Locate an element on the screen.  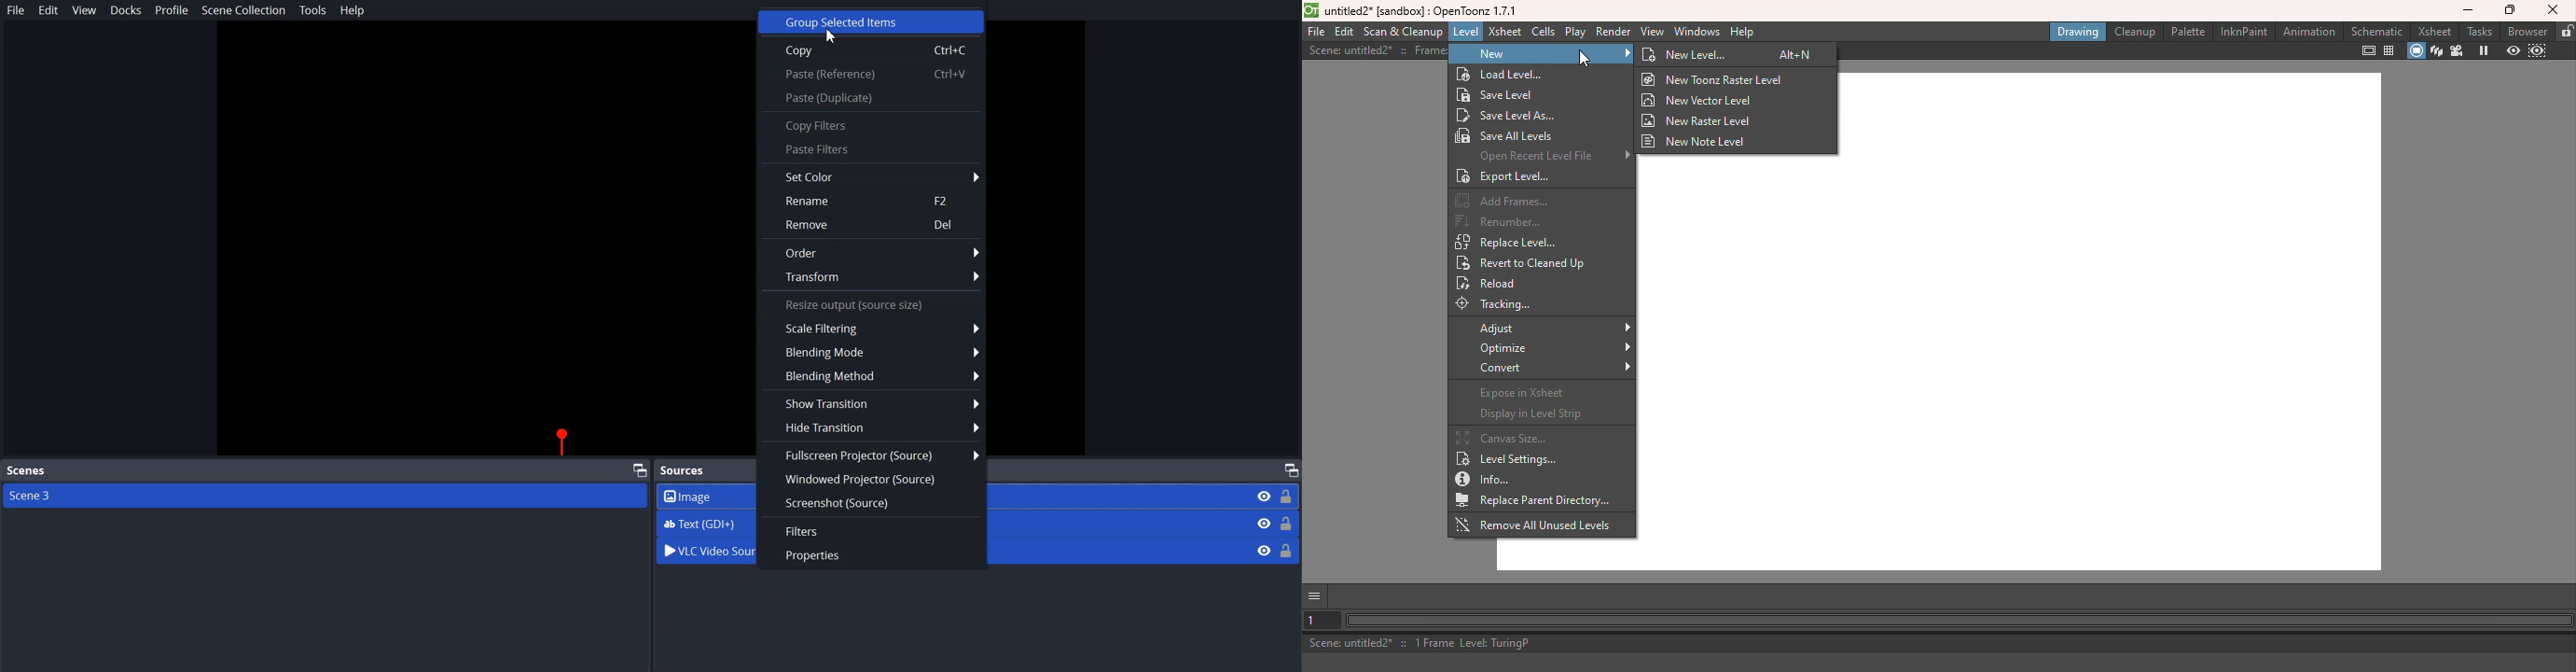
Rename is located at coordinates (872, 201).